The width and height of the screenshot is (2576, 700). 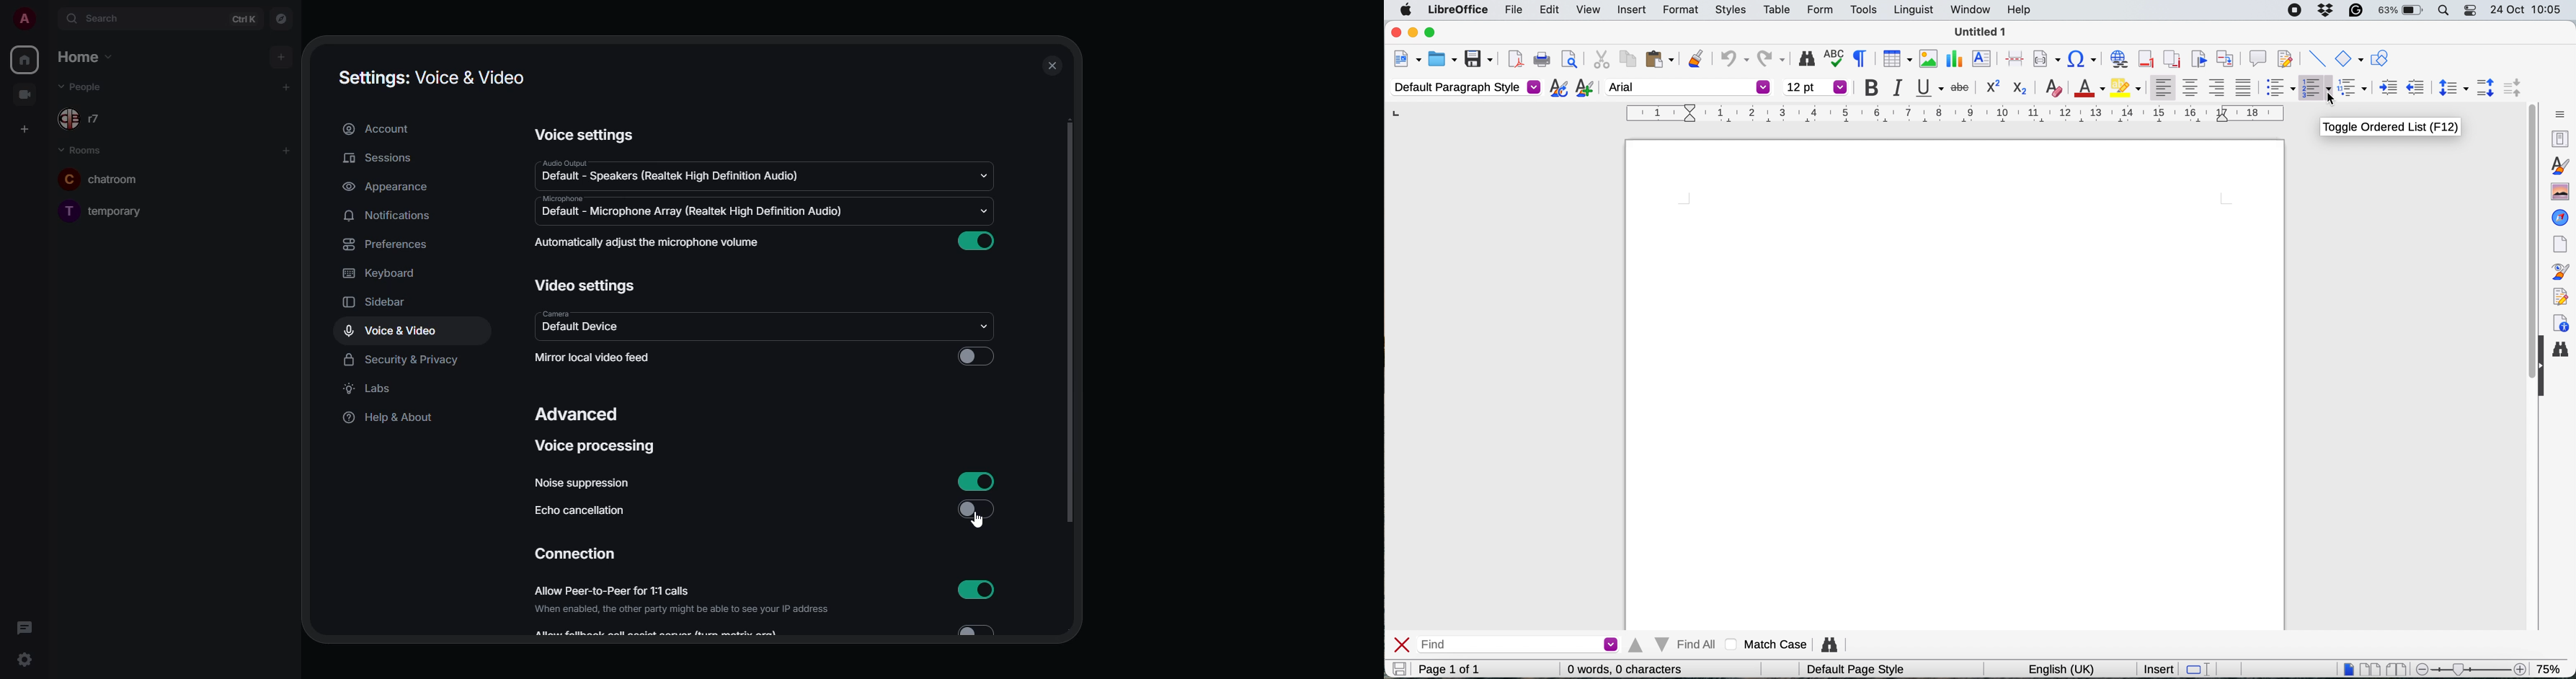 I want to click on sidebar settings, so click(x=2558, y=113).